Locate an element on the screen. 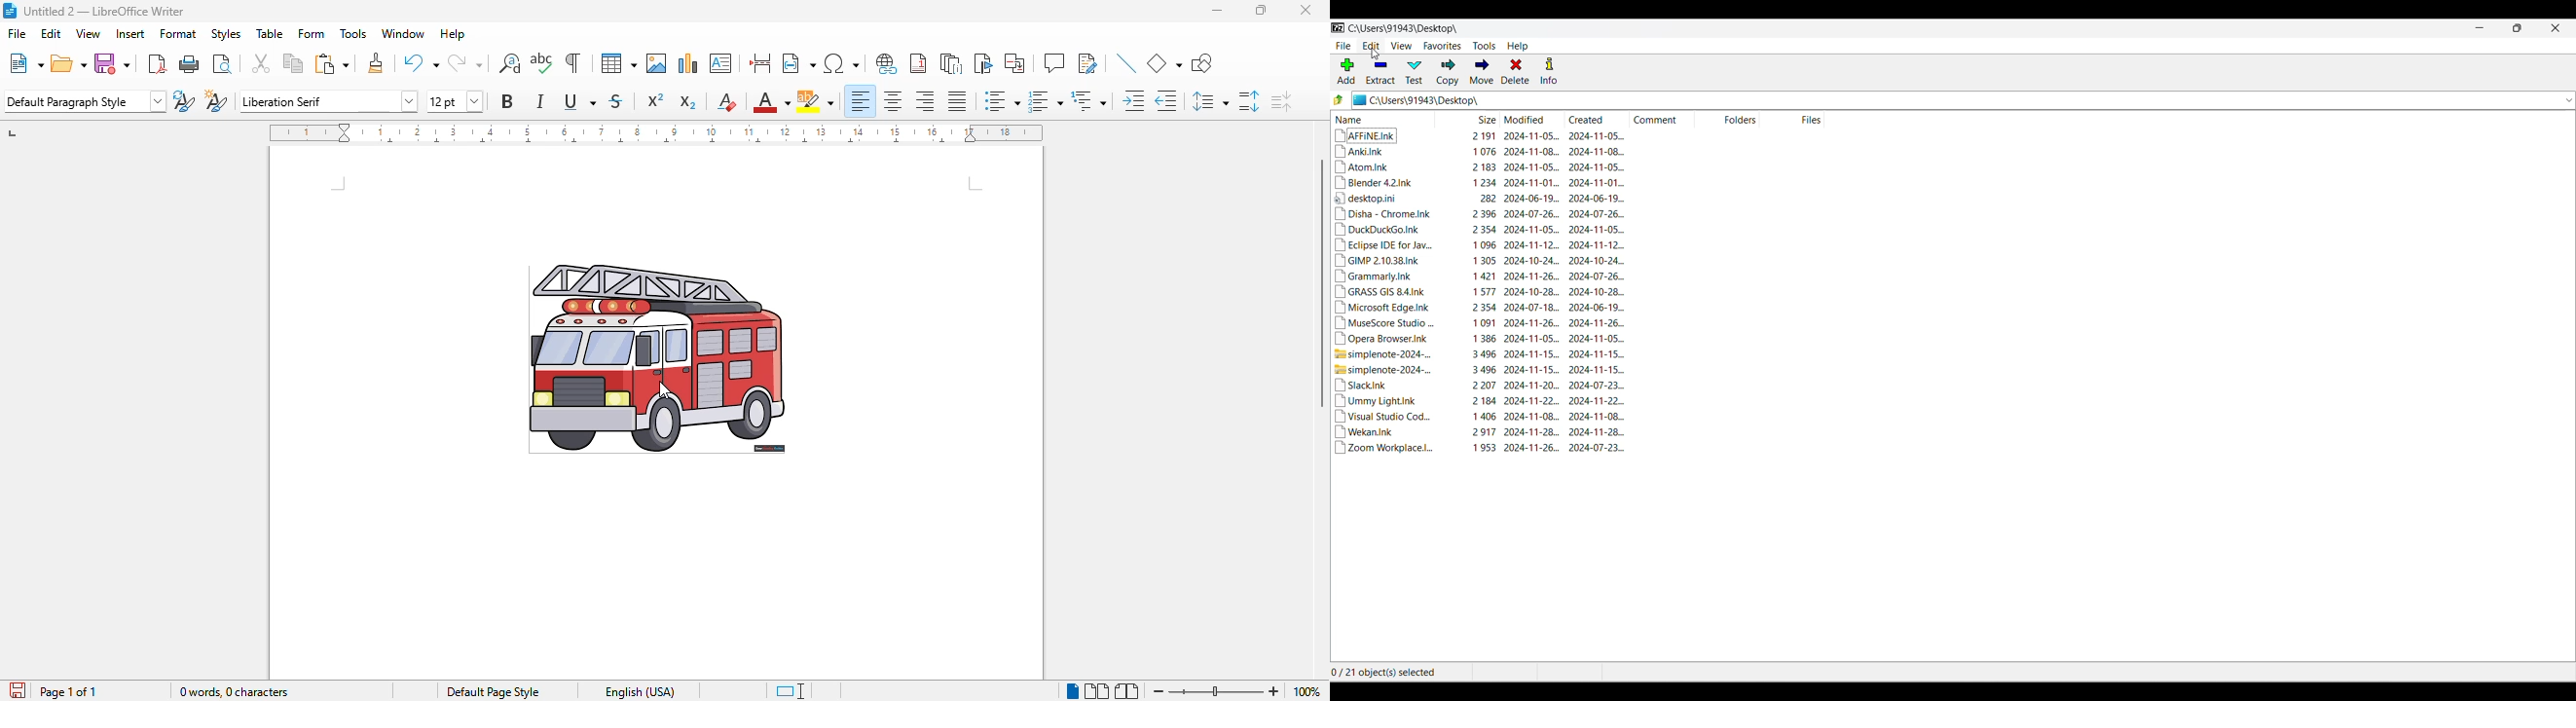 The image size is (2576, 728). Edit menu is located at coordinates (1371, 46).